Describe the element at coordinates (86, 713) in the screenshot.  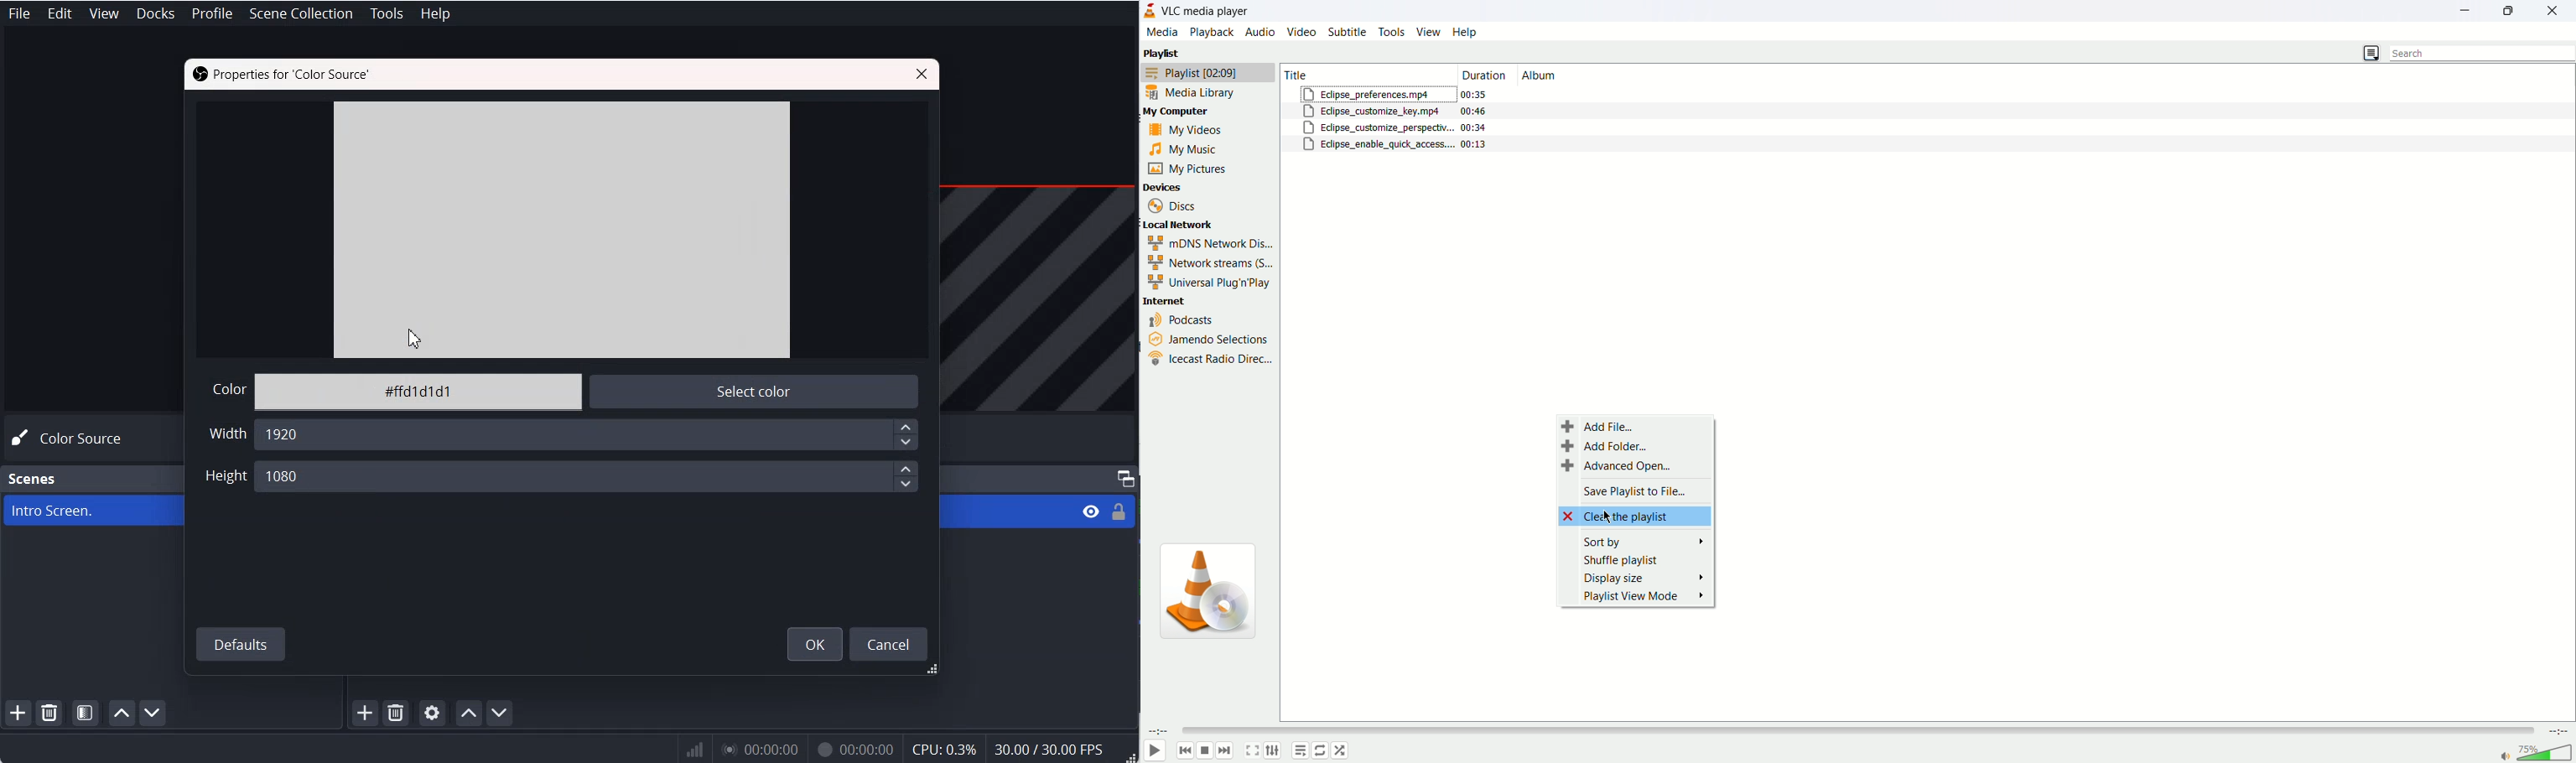
I see `Open Scene Filter` at that location.